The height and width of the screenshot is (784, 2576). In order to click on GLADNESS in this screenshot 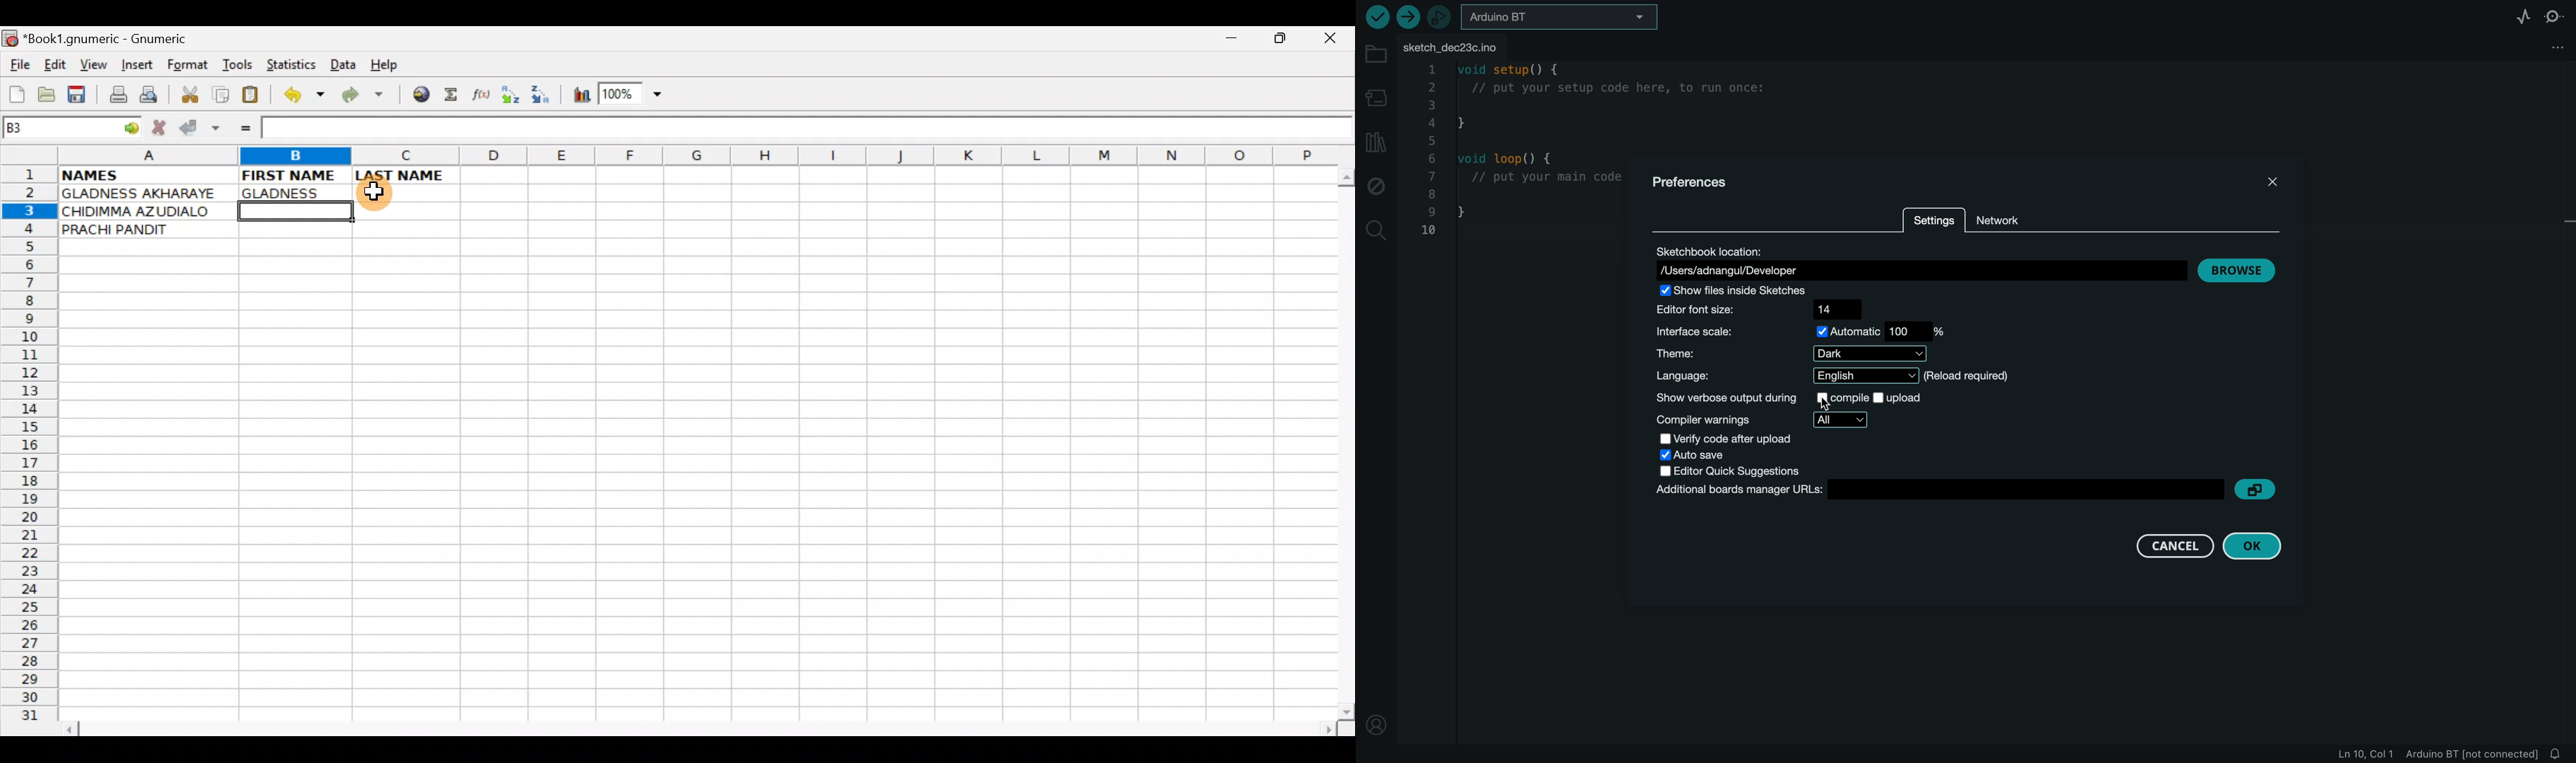, I will do `click(289, 191)`.